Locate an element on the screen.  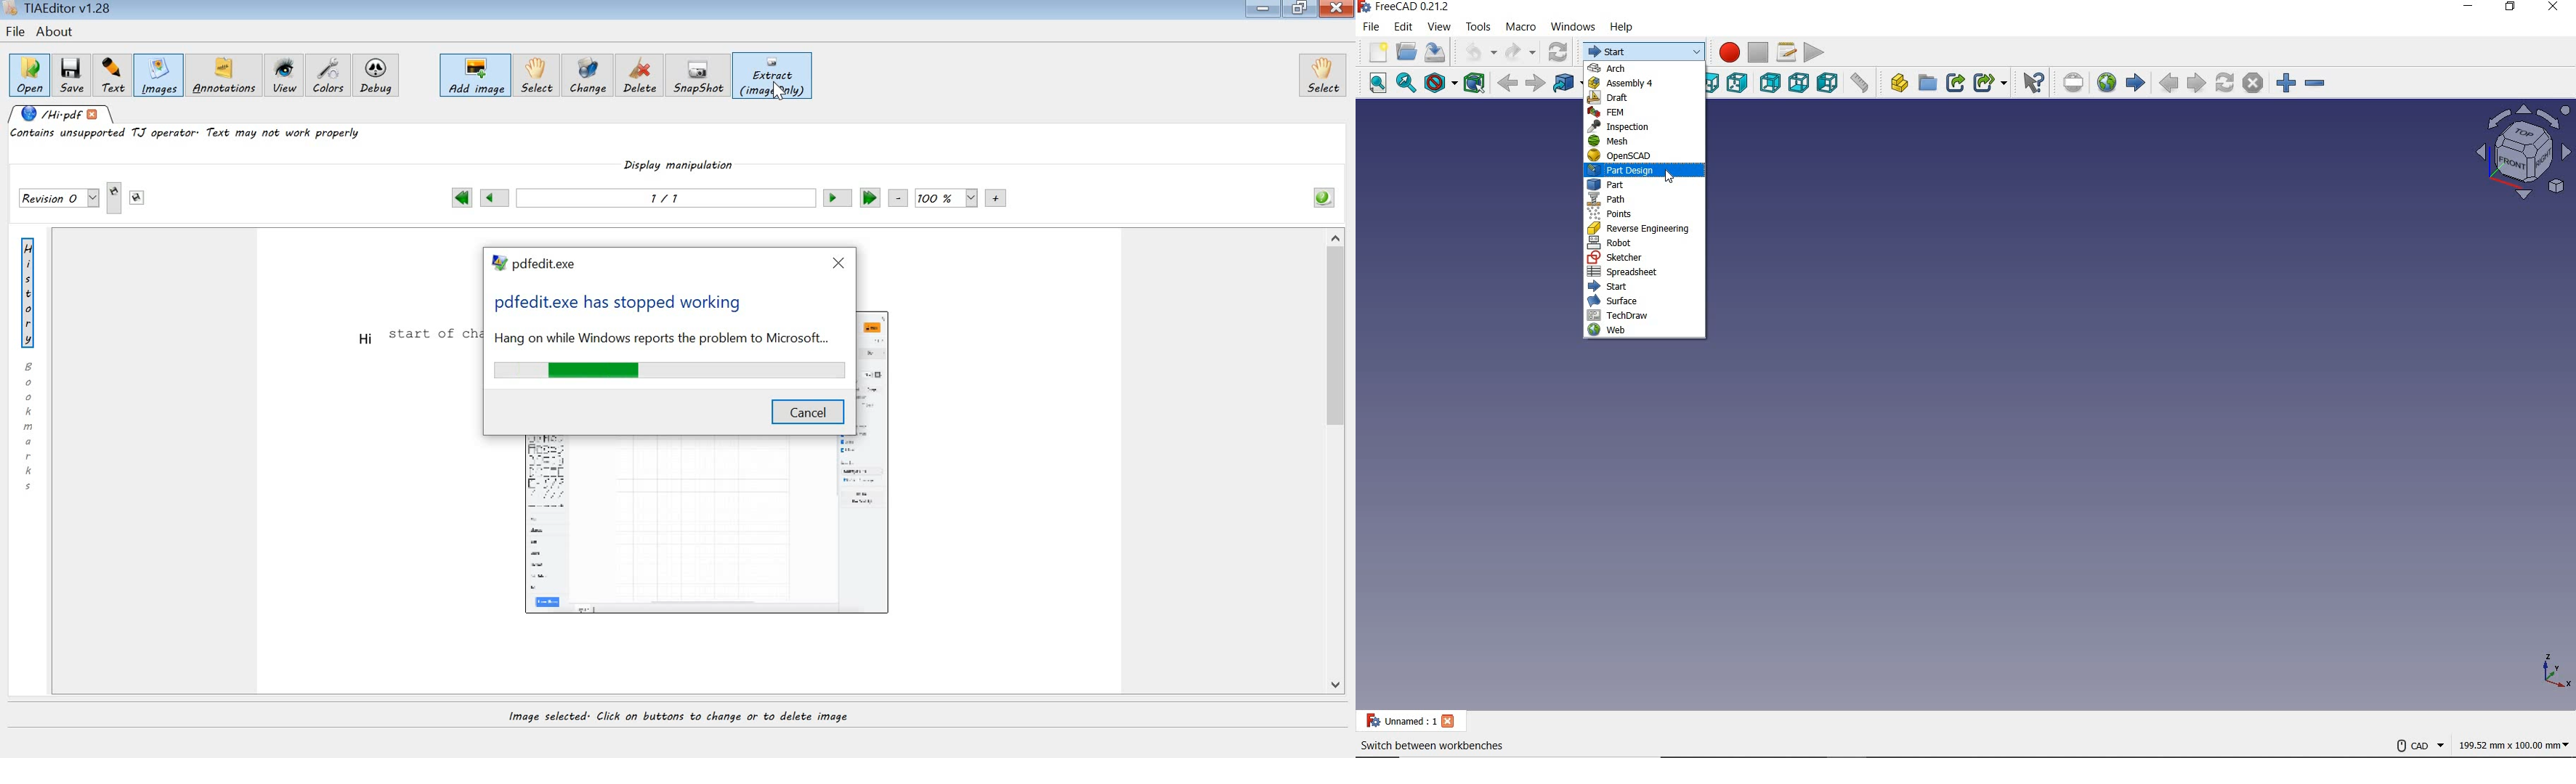
NEXT PAGE is located at coordinates (2196, 83).